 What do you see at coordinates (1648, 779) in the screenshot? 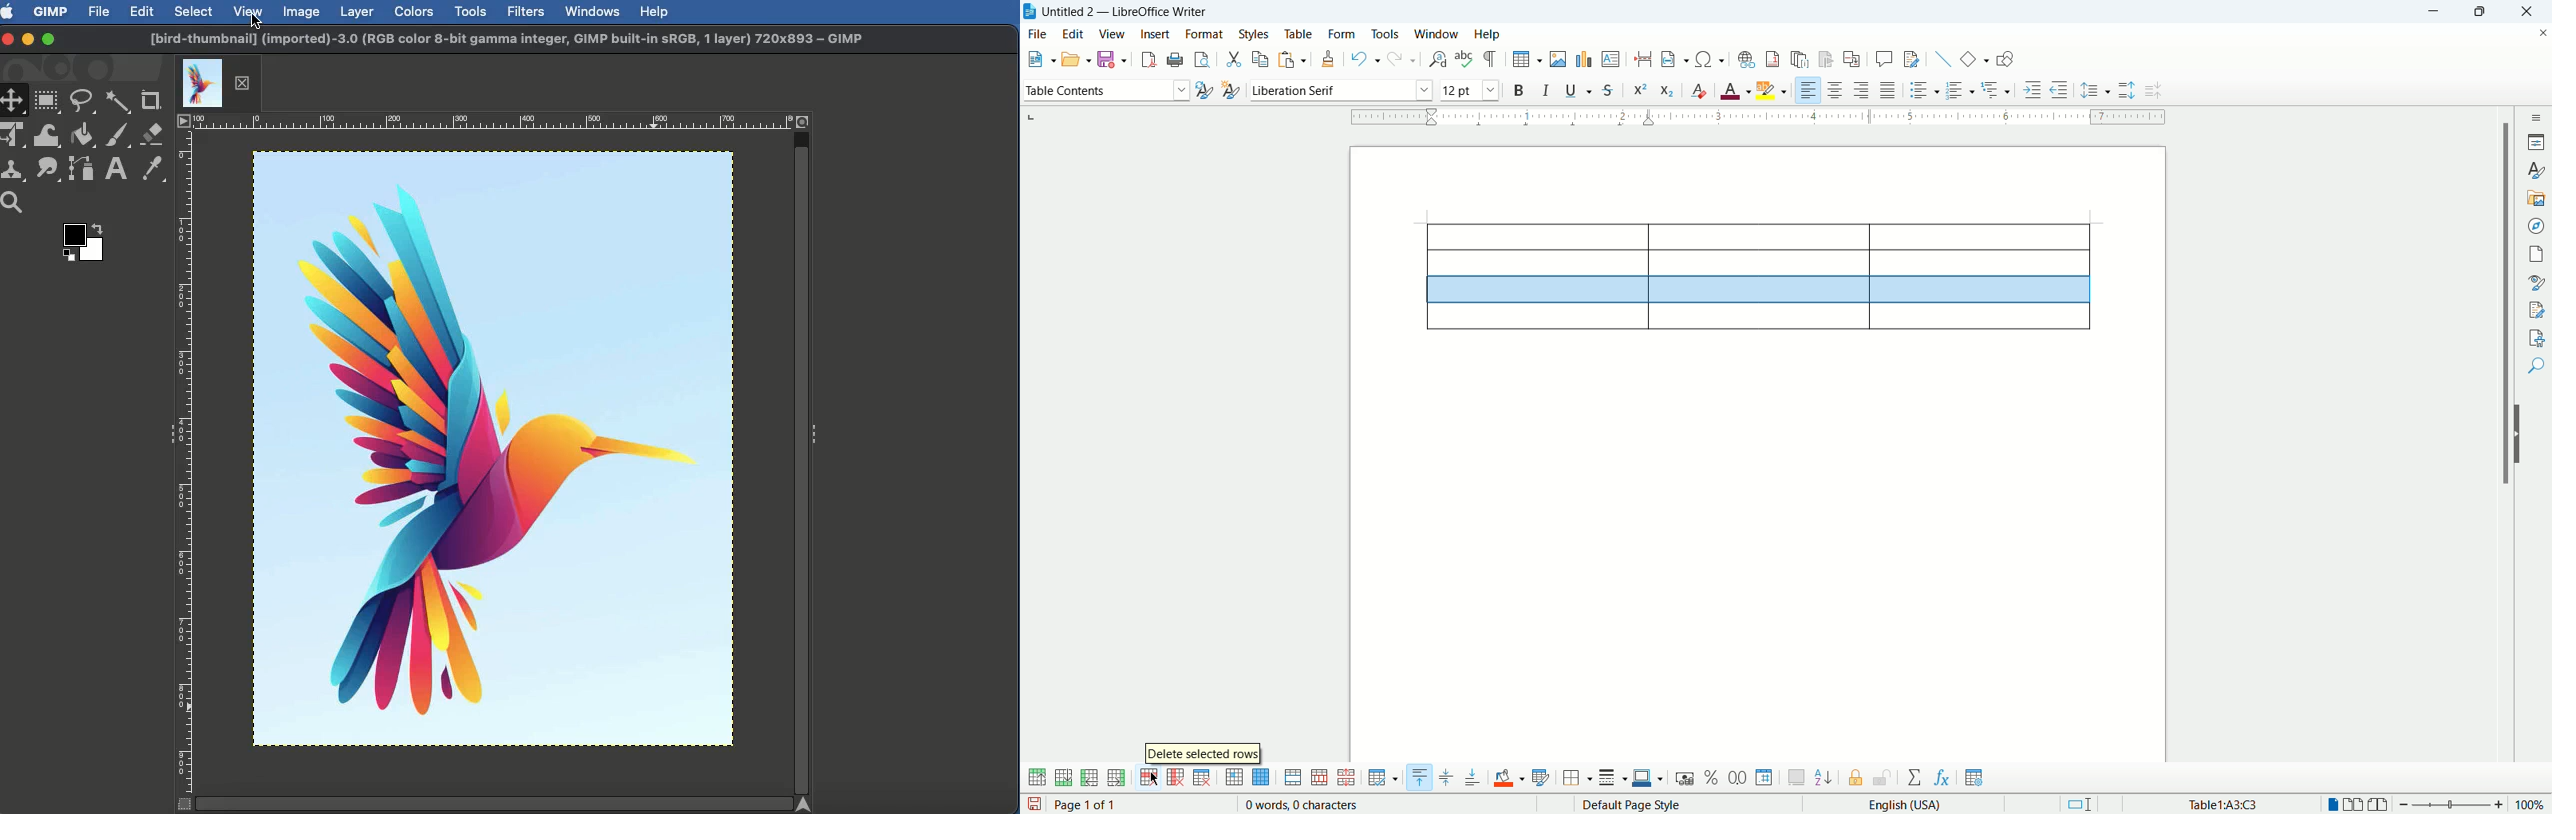
I see `border color` at bounding box center [1648, 779].